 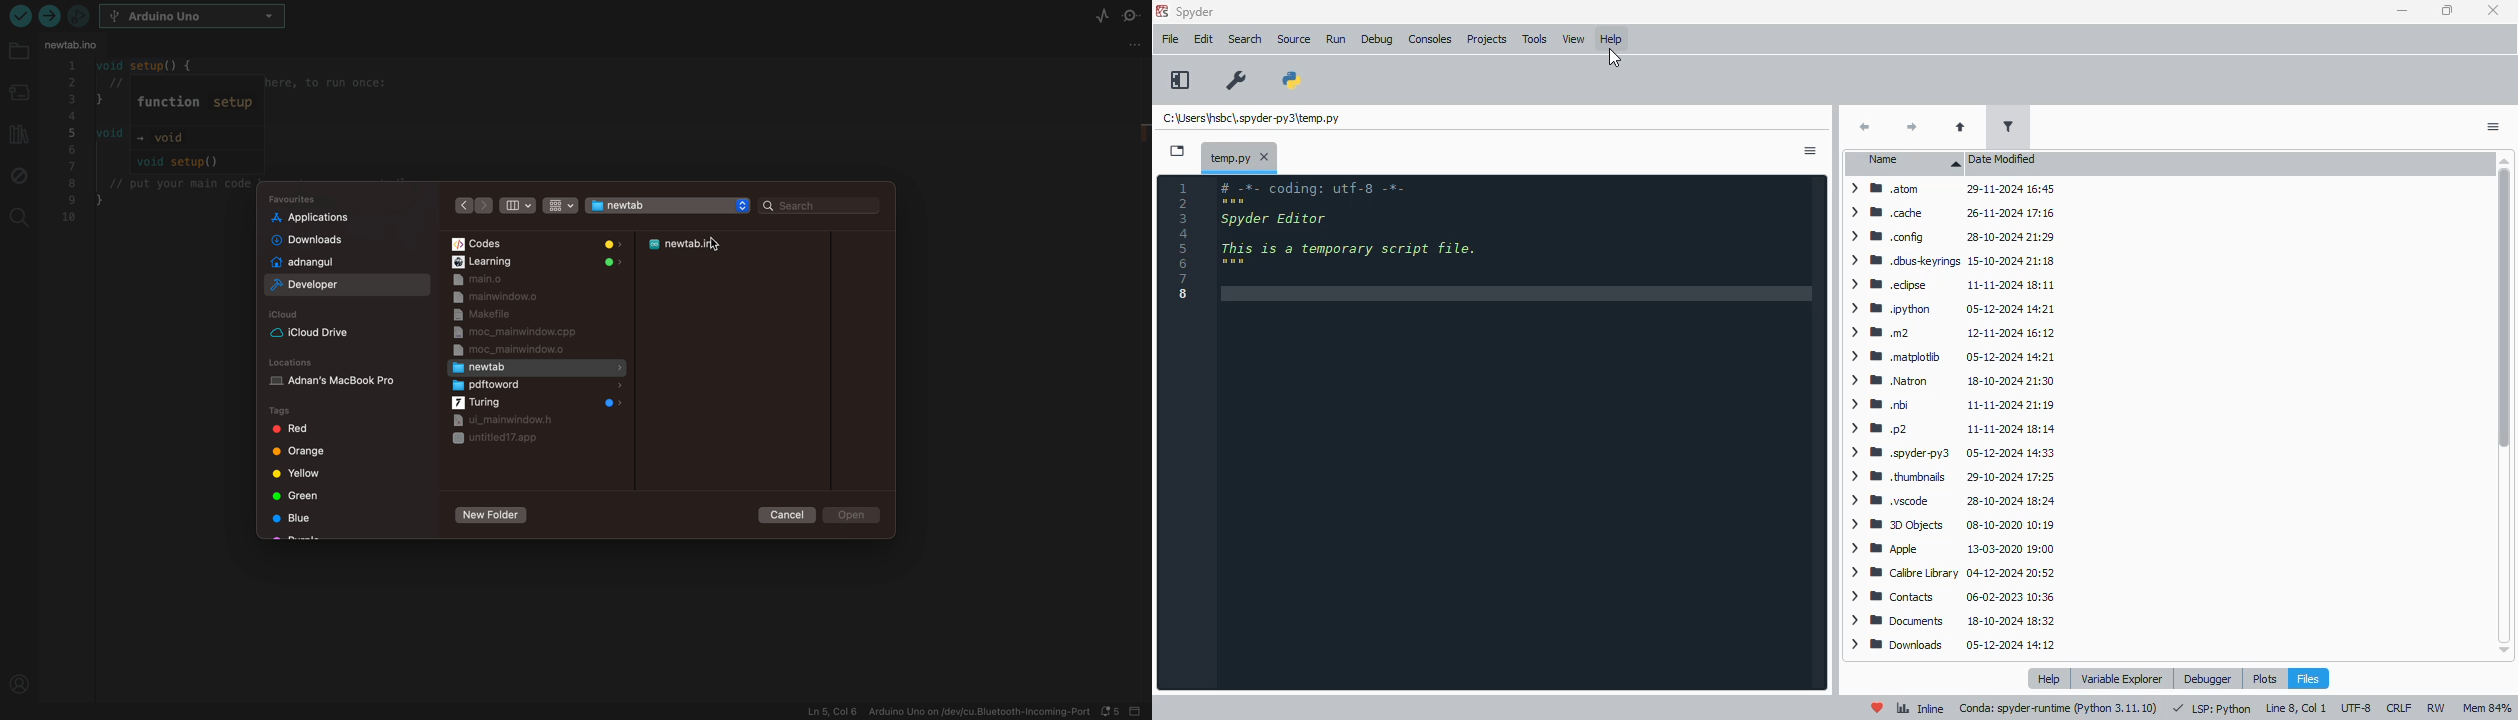 I want to click on temporary file, so click(x=1230, y=158).